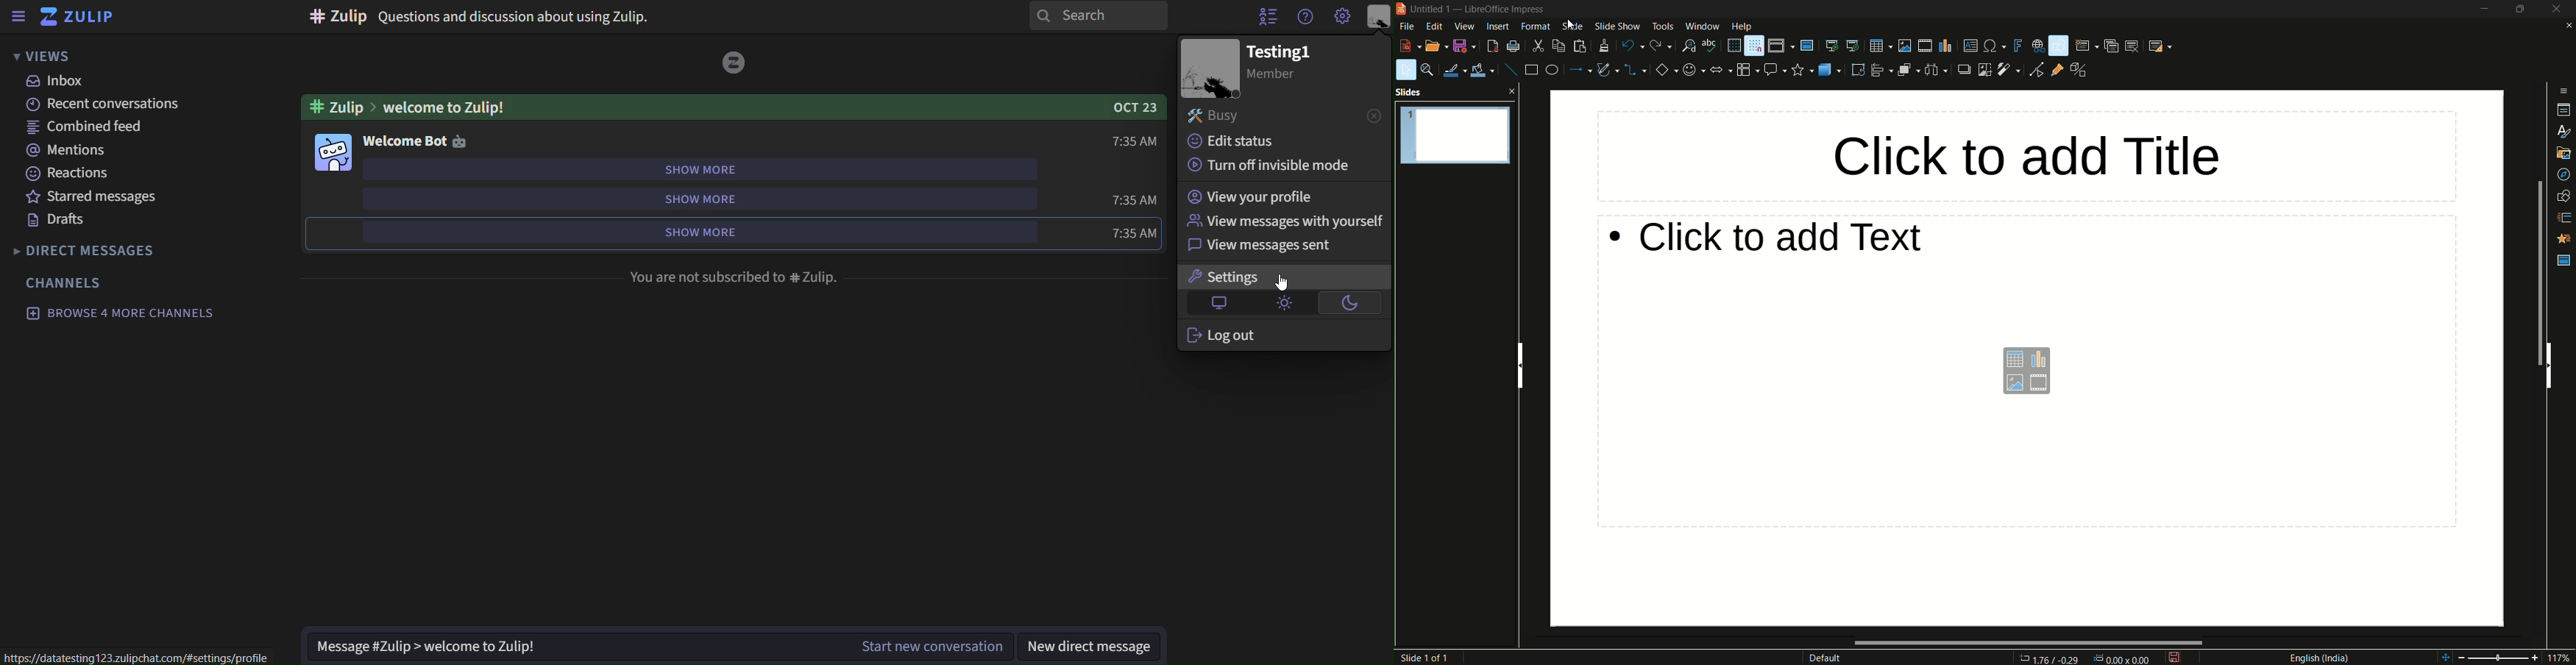  Describe the element at coordinates (1580, 47) in the screenshot. I see `paste` at that location.